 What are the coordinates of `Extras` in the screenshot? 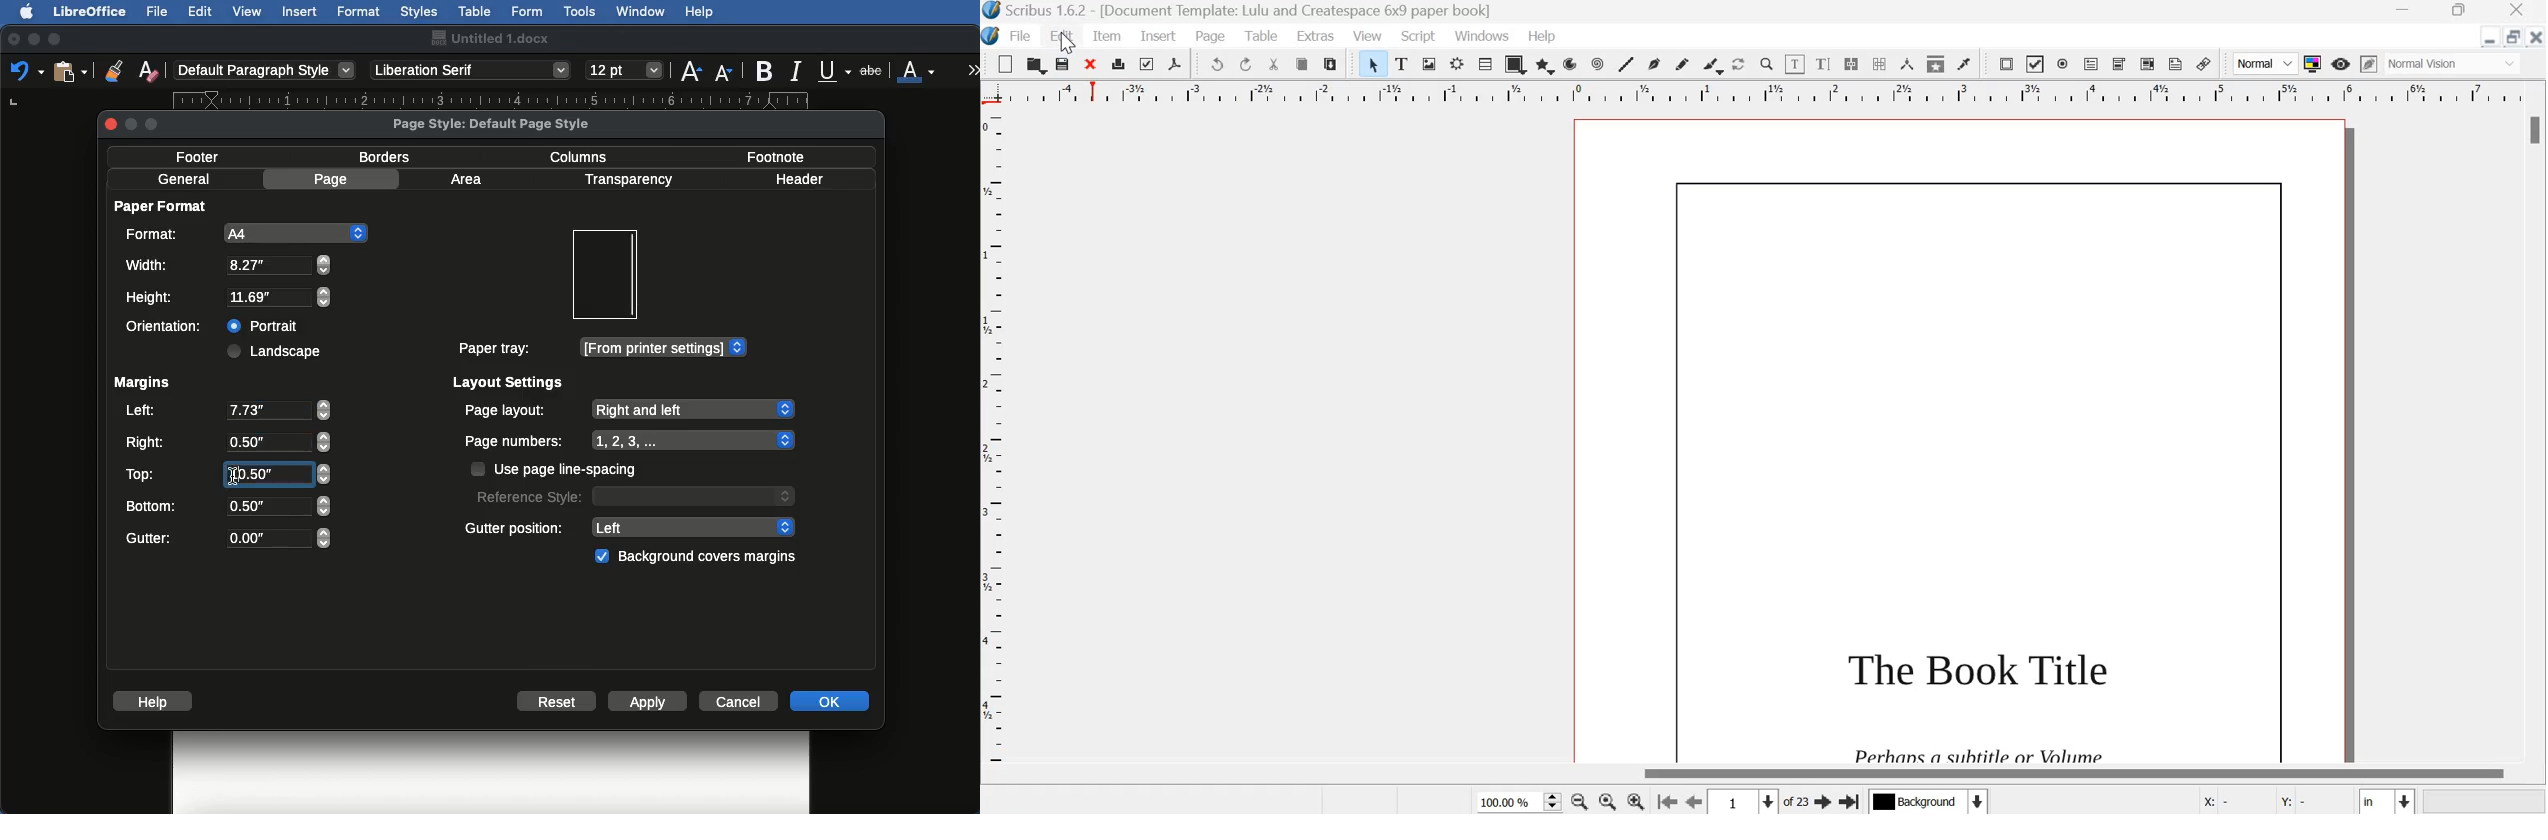 It's located at (1314, 36).